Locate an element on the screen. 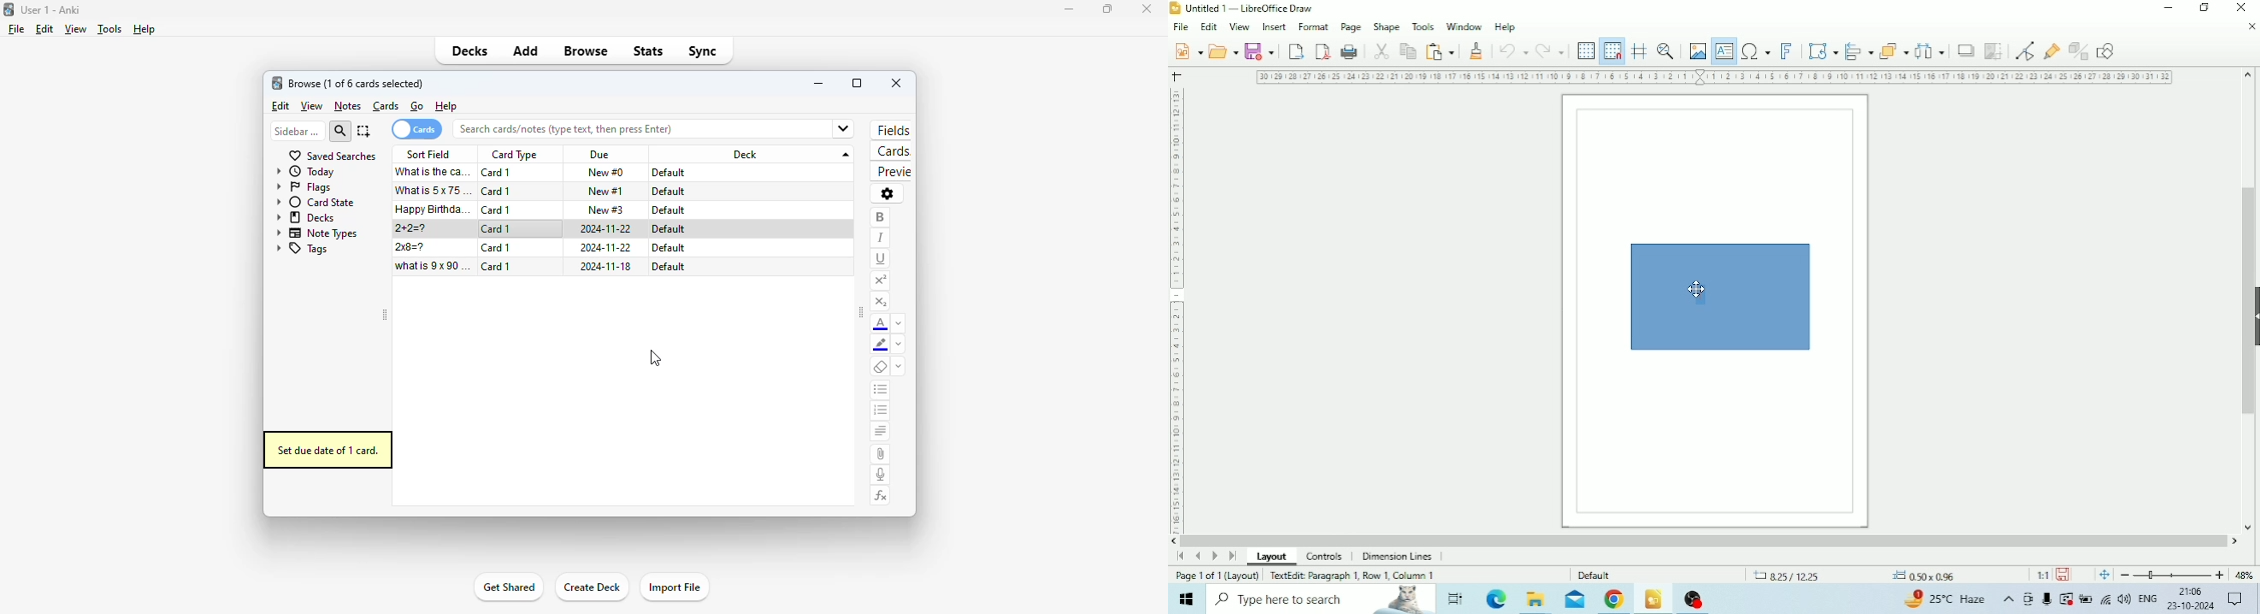  Vertical scale is located at coordinates (1176, 307).